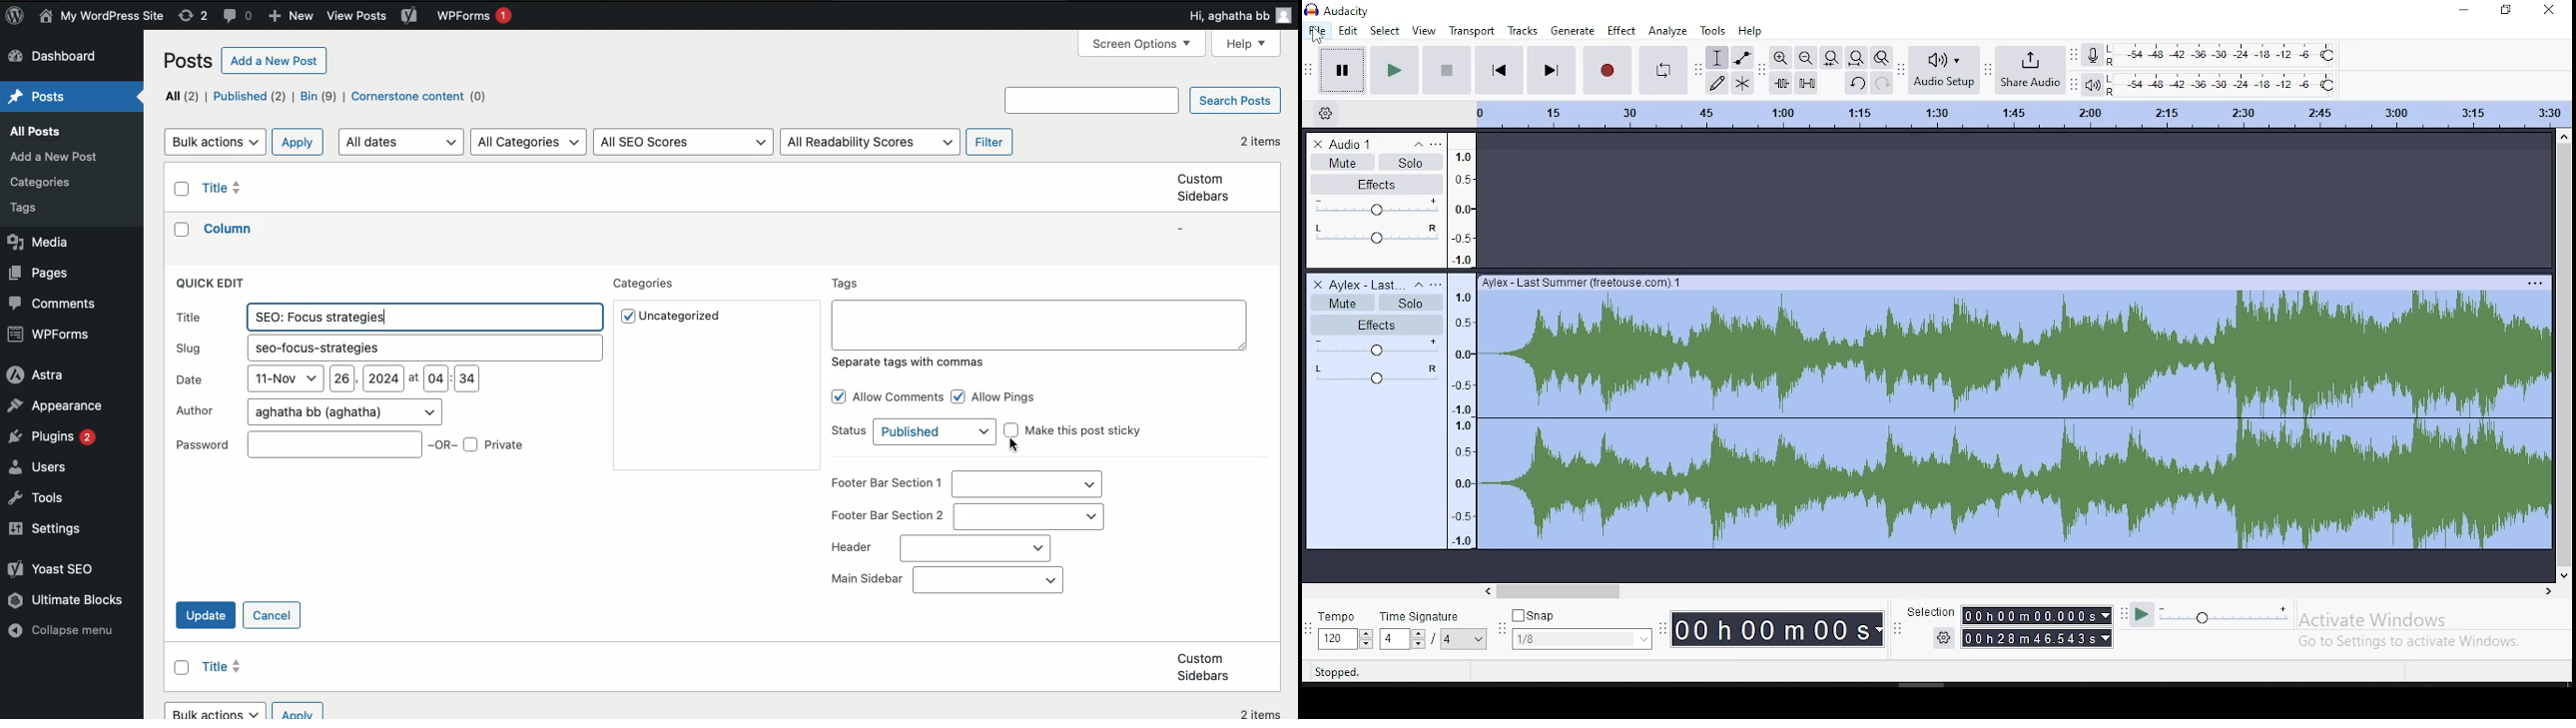 The image size is (2576, 728). I want to click on Tools, so click(42, 500).